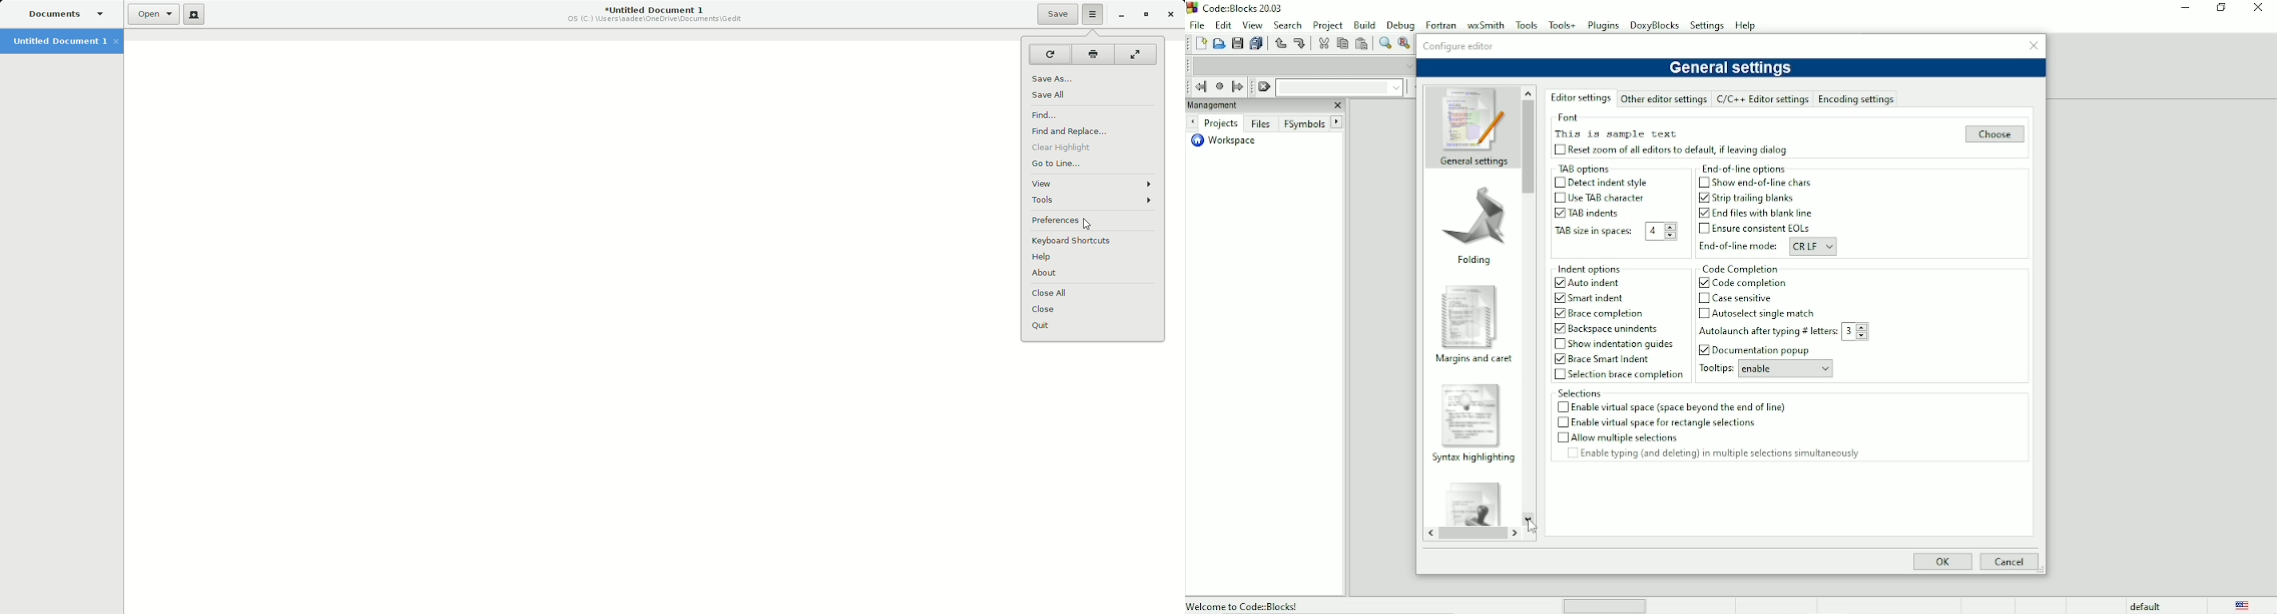  I want to click on Horizontal scrollbar, so click(1472, 535).